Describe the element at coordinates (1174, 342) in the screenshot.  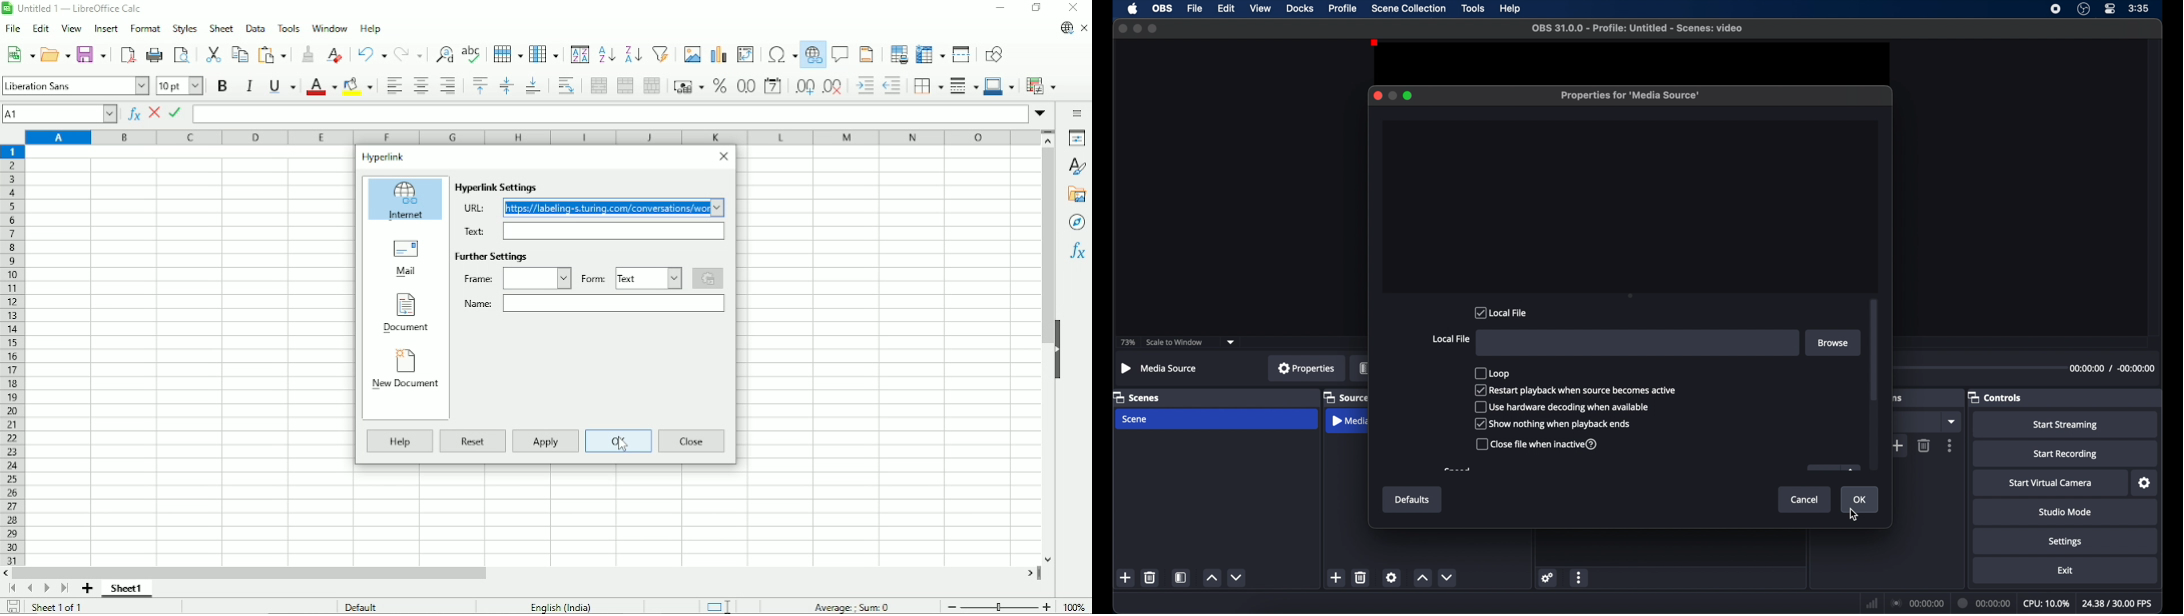
I see `scale to window` at that location.